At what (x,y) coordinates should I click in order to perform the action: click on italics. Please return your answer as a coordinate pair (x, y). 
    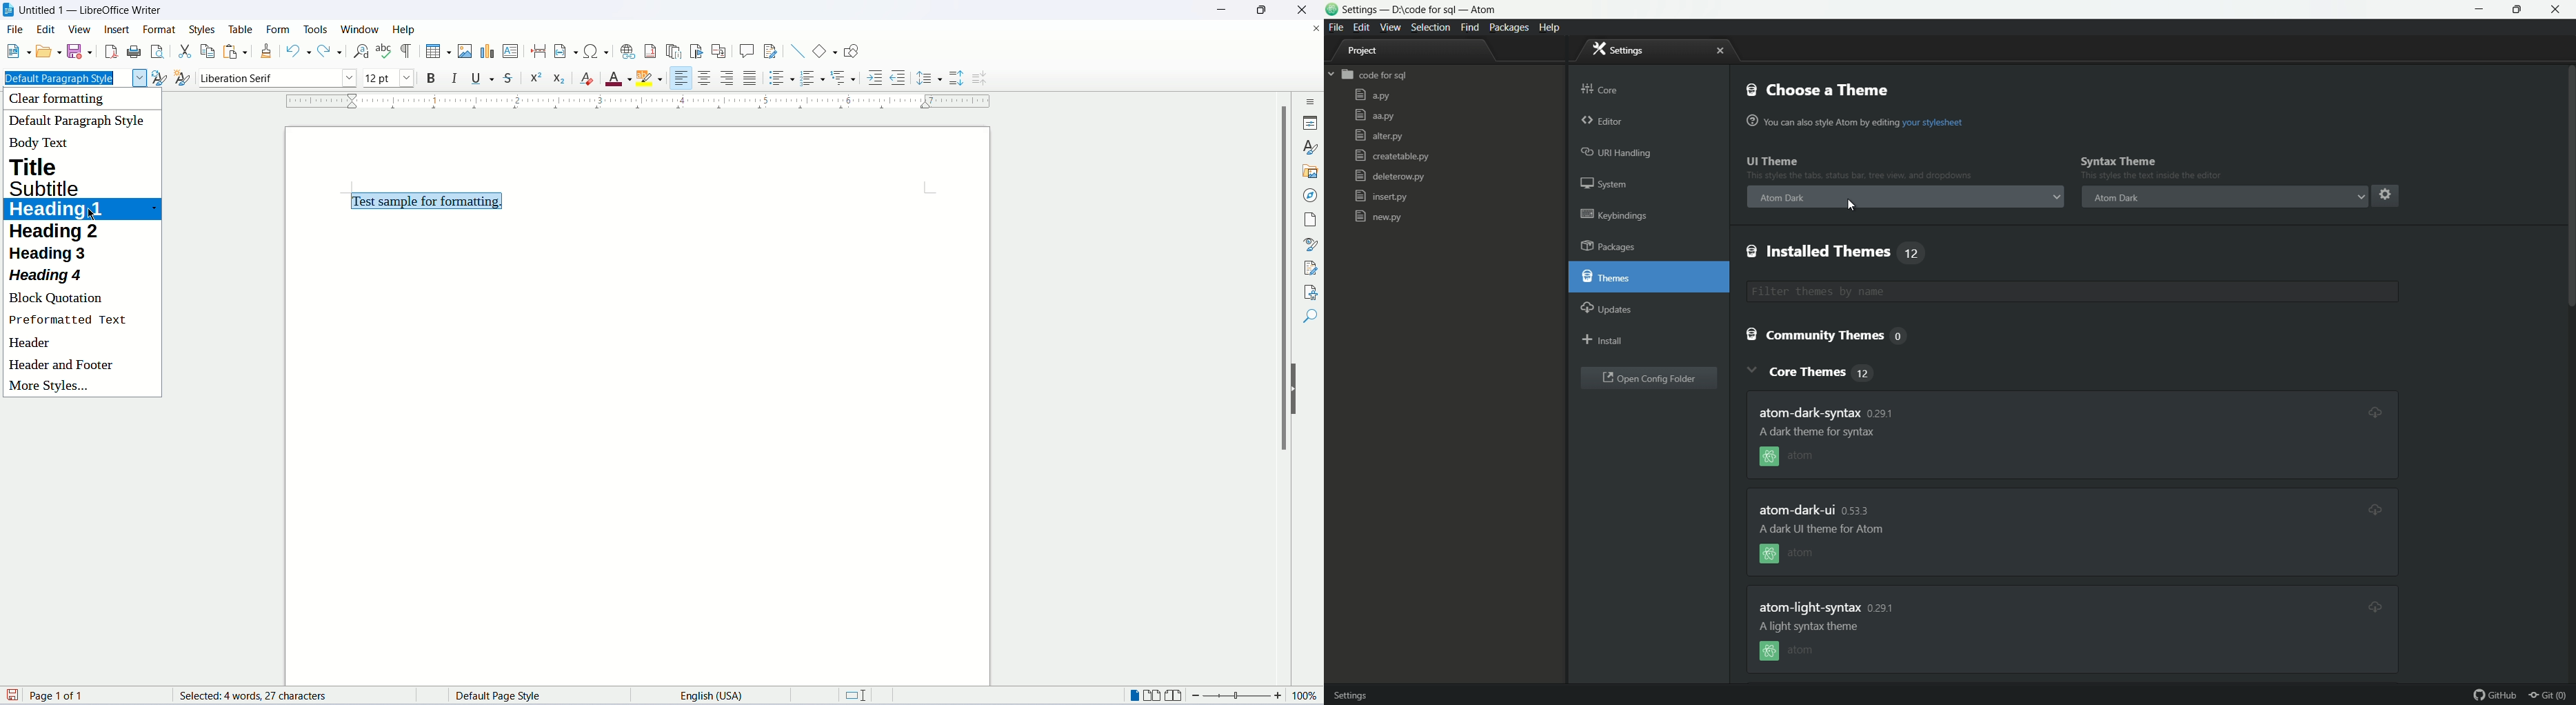
    Looking at the image, I should click on (454, 79).